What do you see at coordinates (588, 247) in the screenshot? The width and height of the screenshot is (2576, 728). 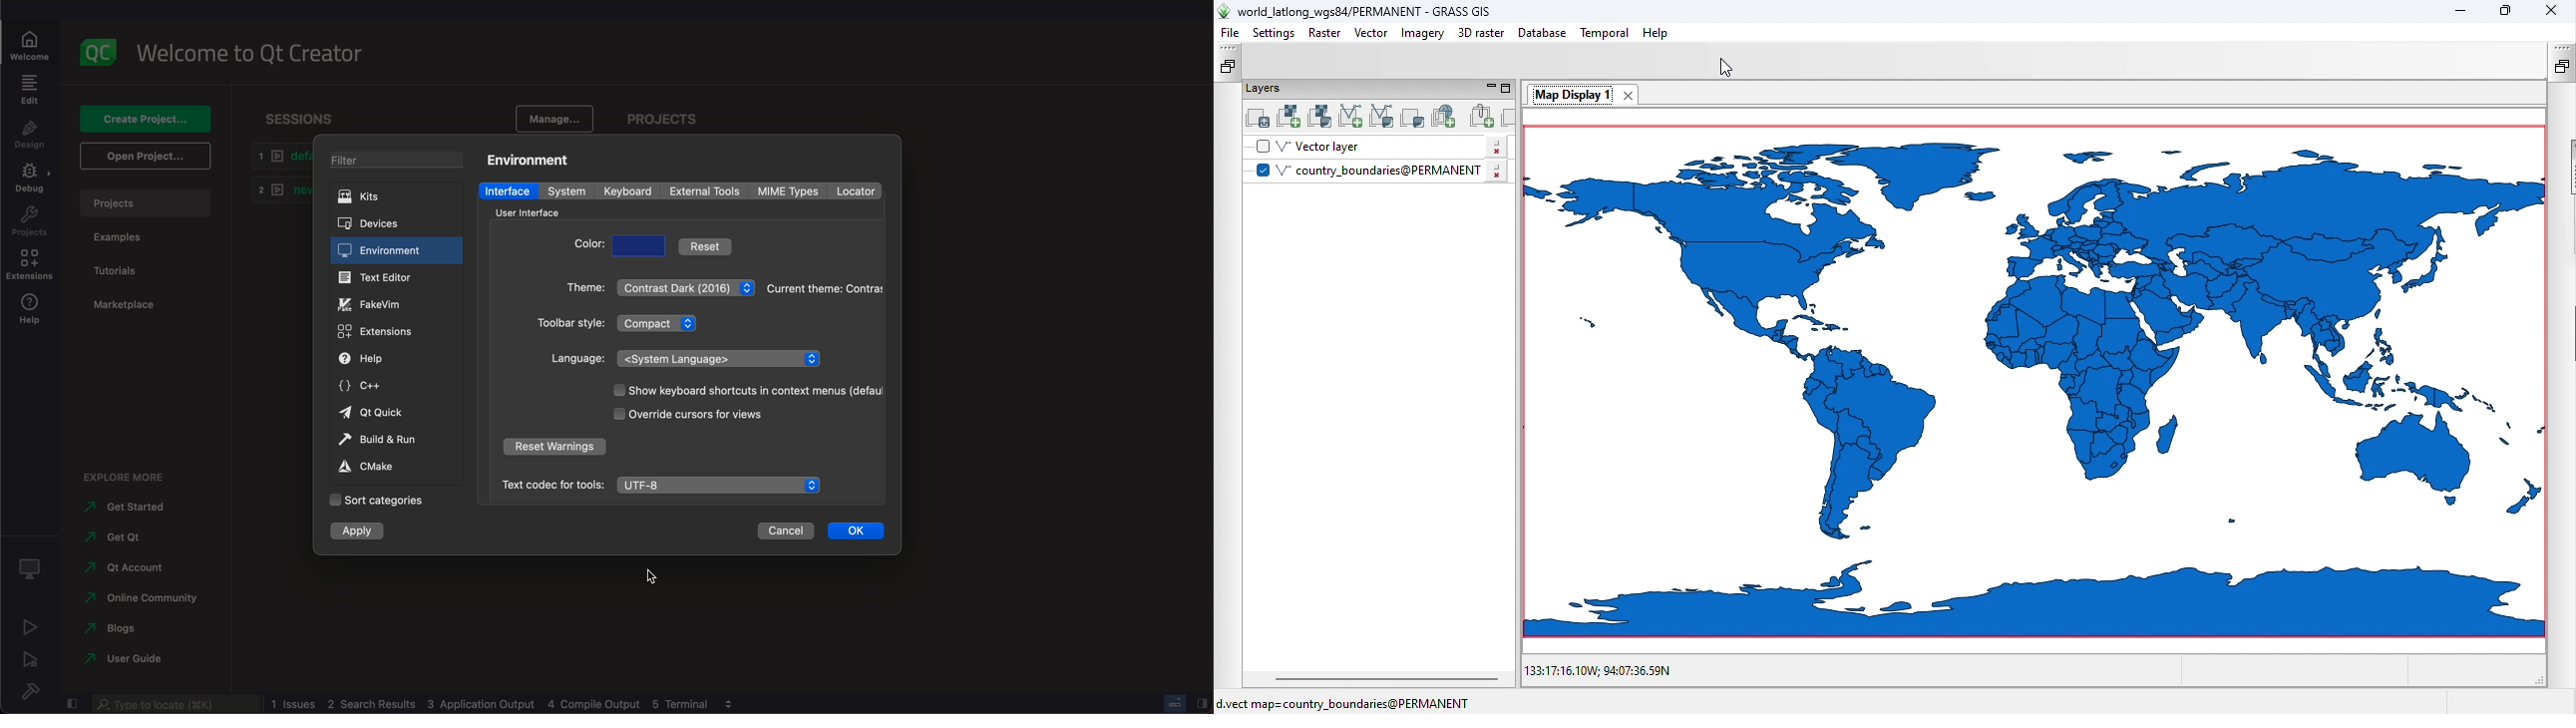 I see `color` at bounding box center [588, 247].